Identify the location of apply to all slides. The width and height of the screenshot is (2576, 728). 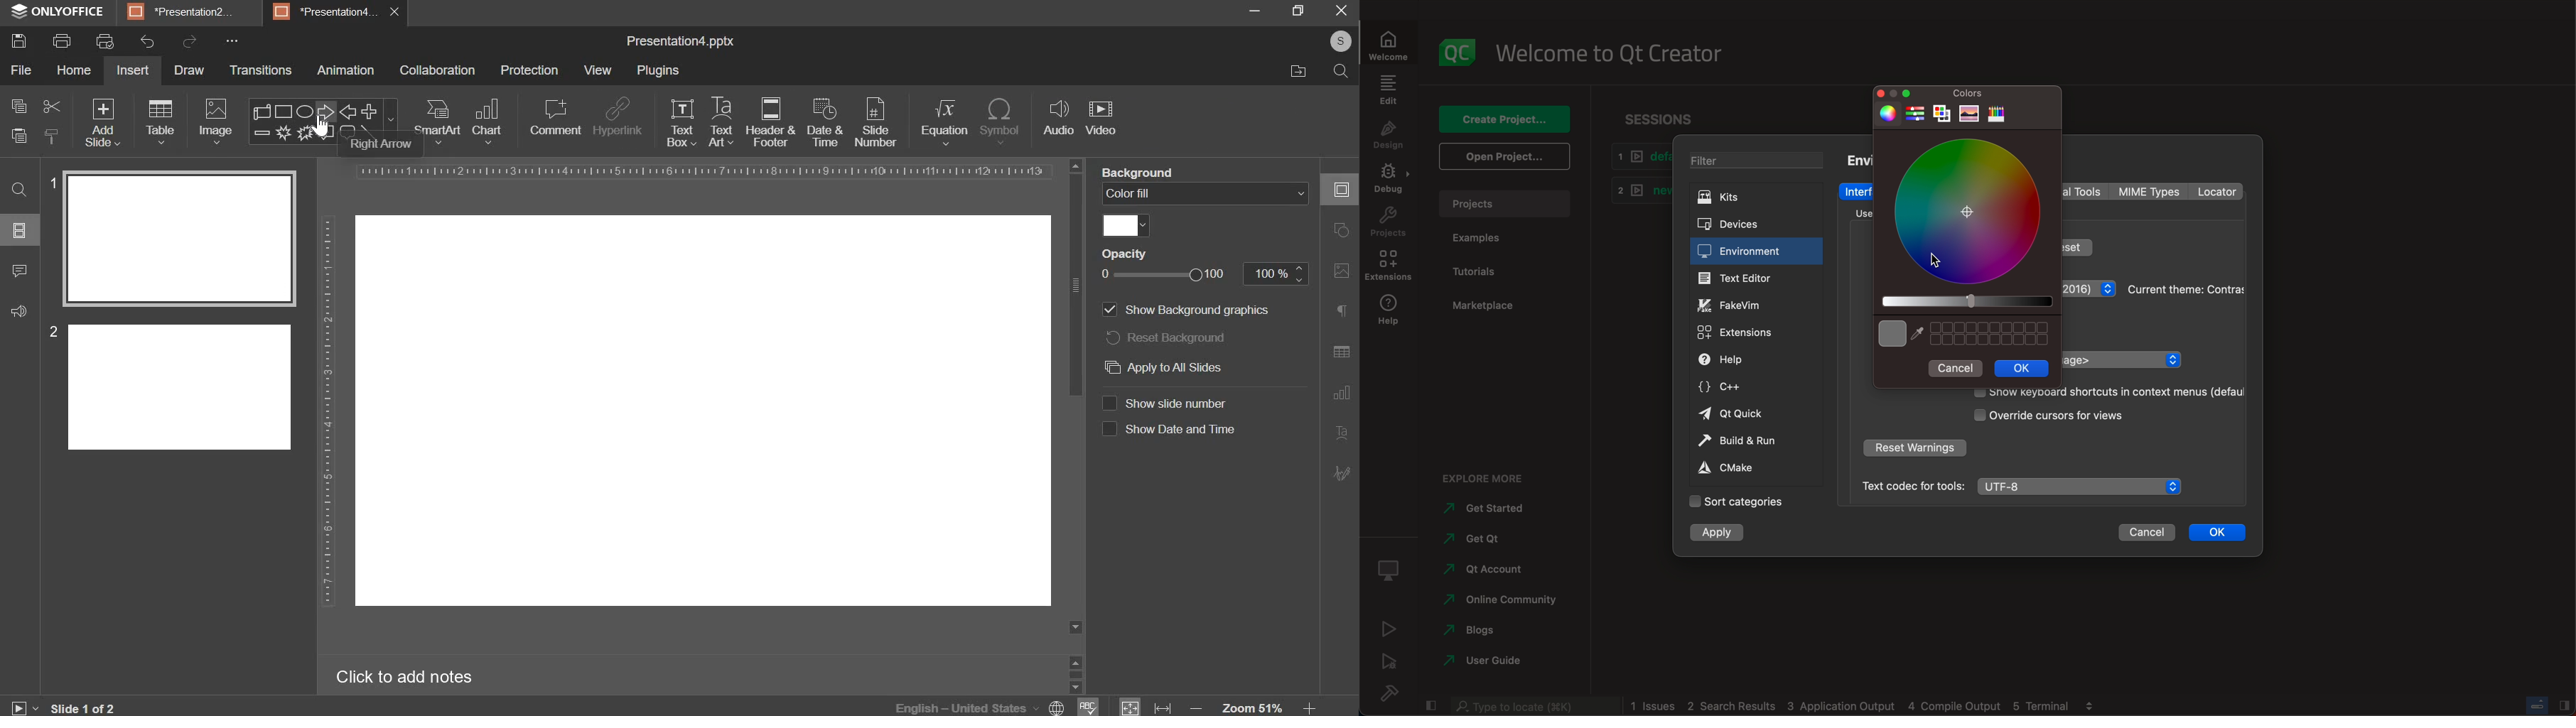
(1161, 367).